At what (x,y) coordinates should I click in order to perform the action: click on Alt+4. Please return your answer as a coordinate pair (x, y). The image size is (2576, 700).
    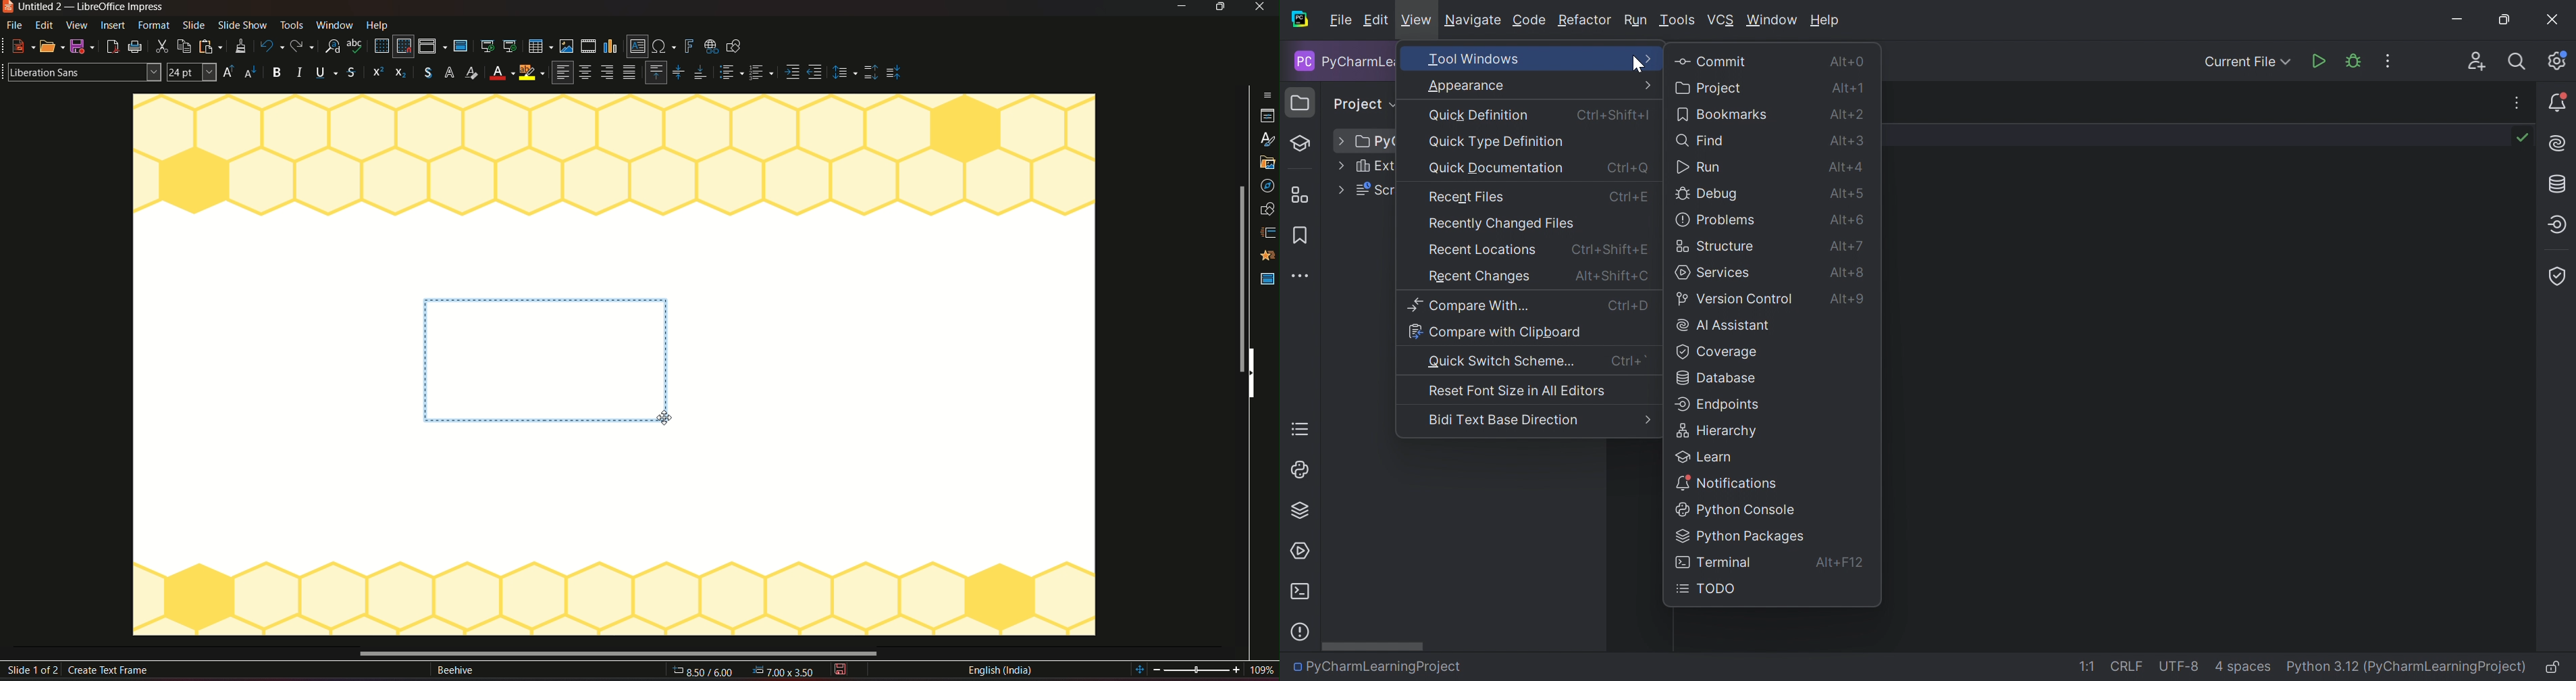
    Looking at the image, I should click on (1844, 167).